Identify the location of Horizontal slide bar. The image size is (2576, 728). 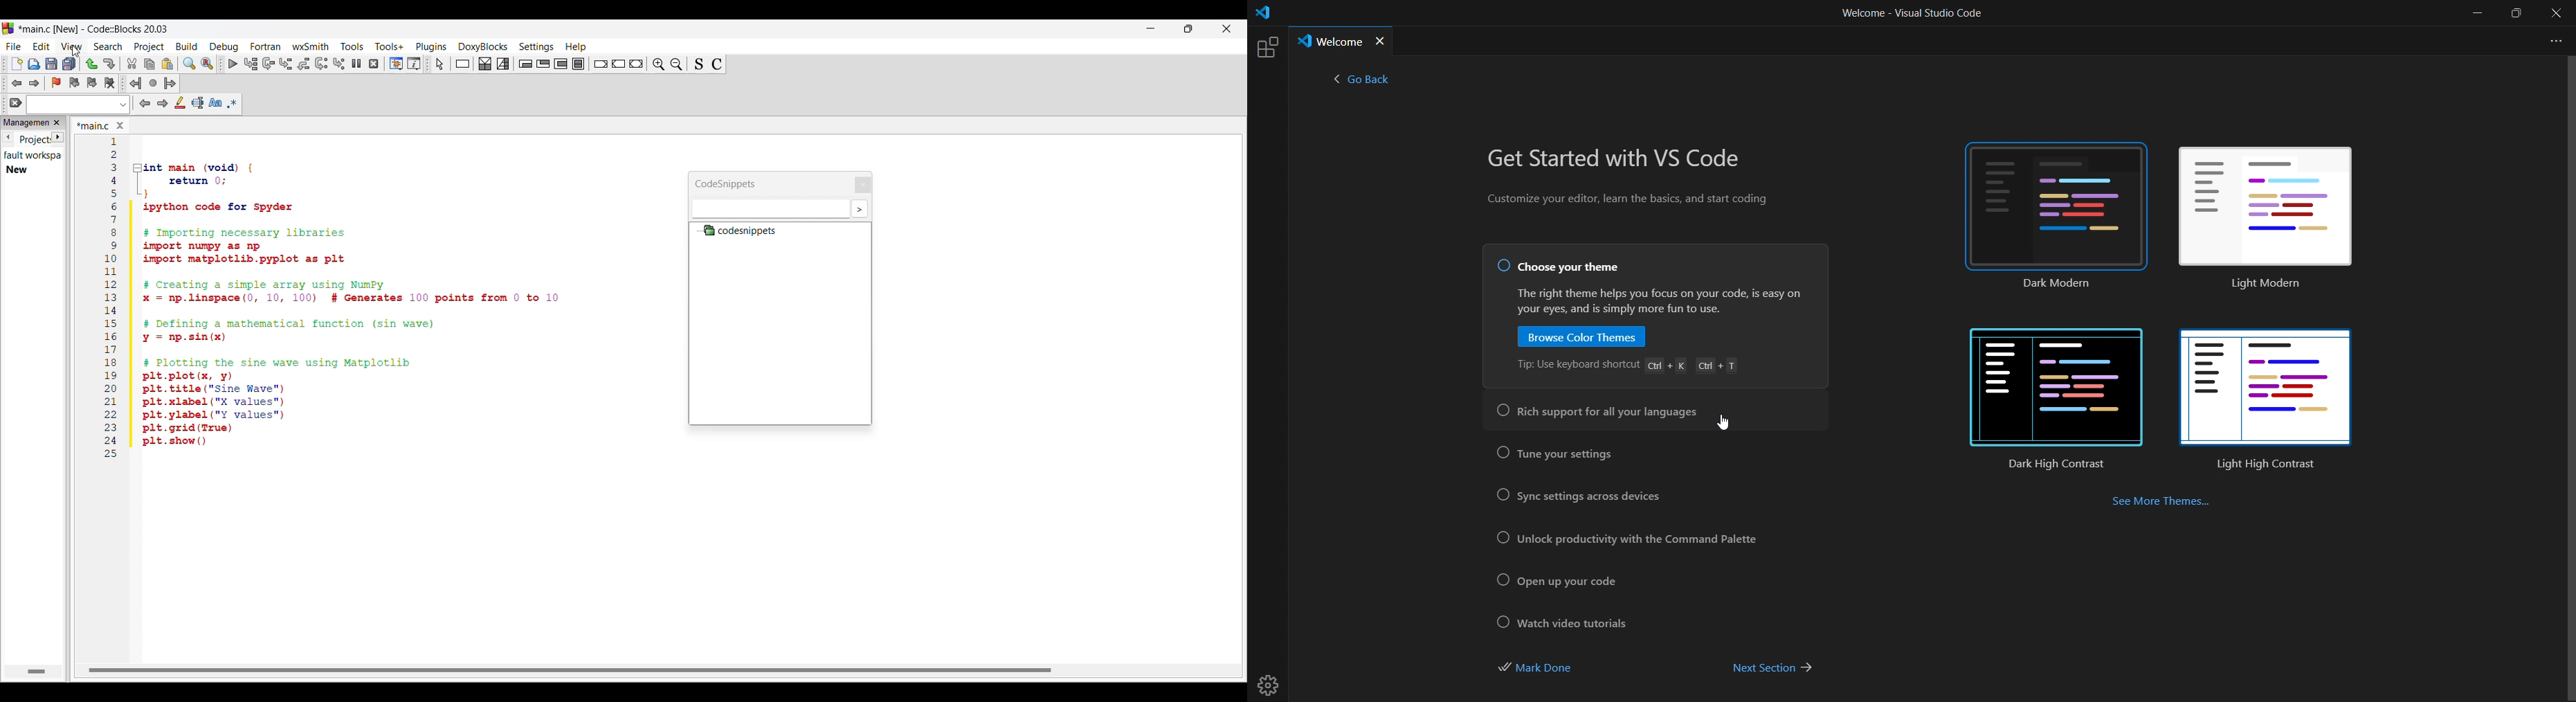
(37, 671).